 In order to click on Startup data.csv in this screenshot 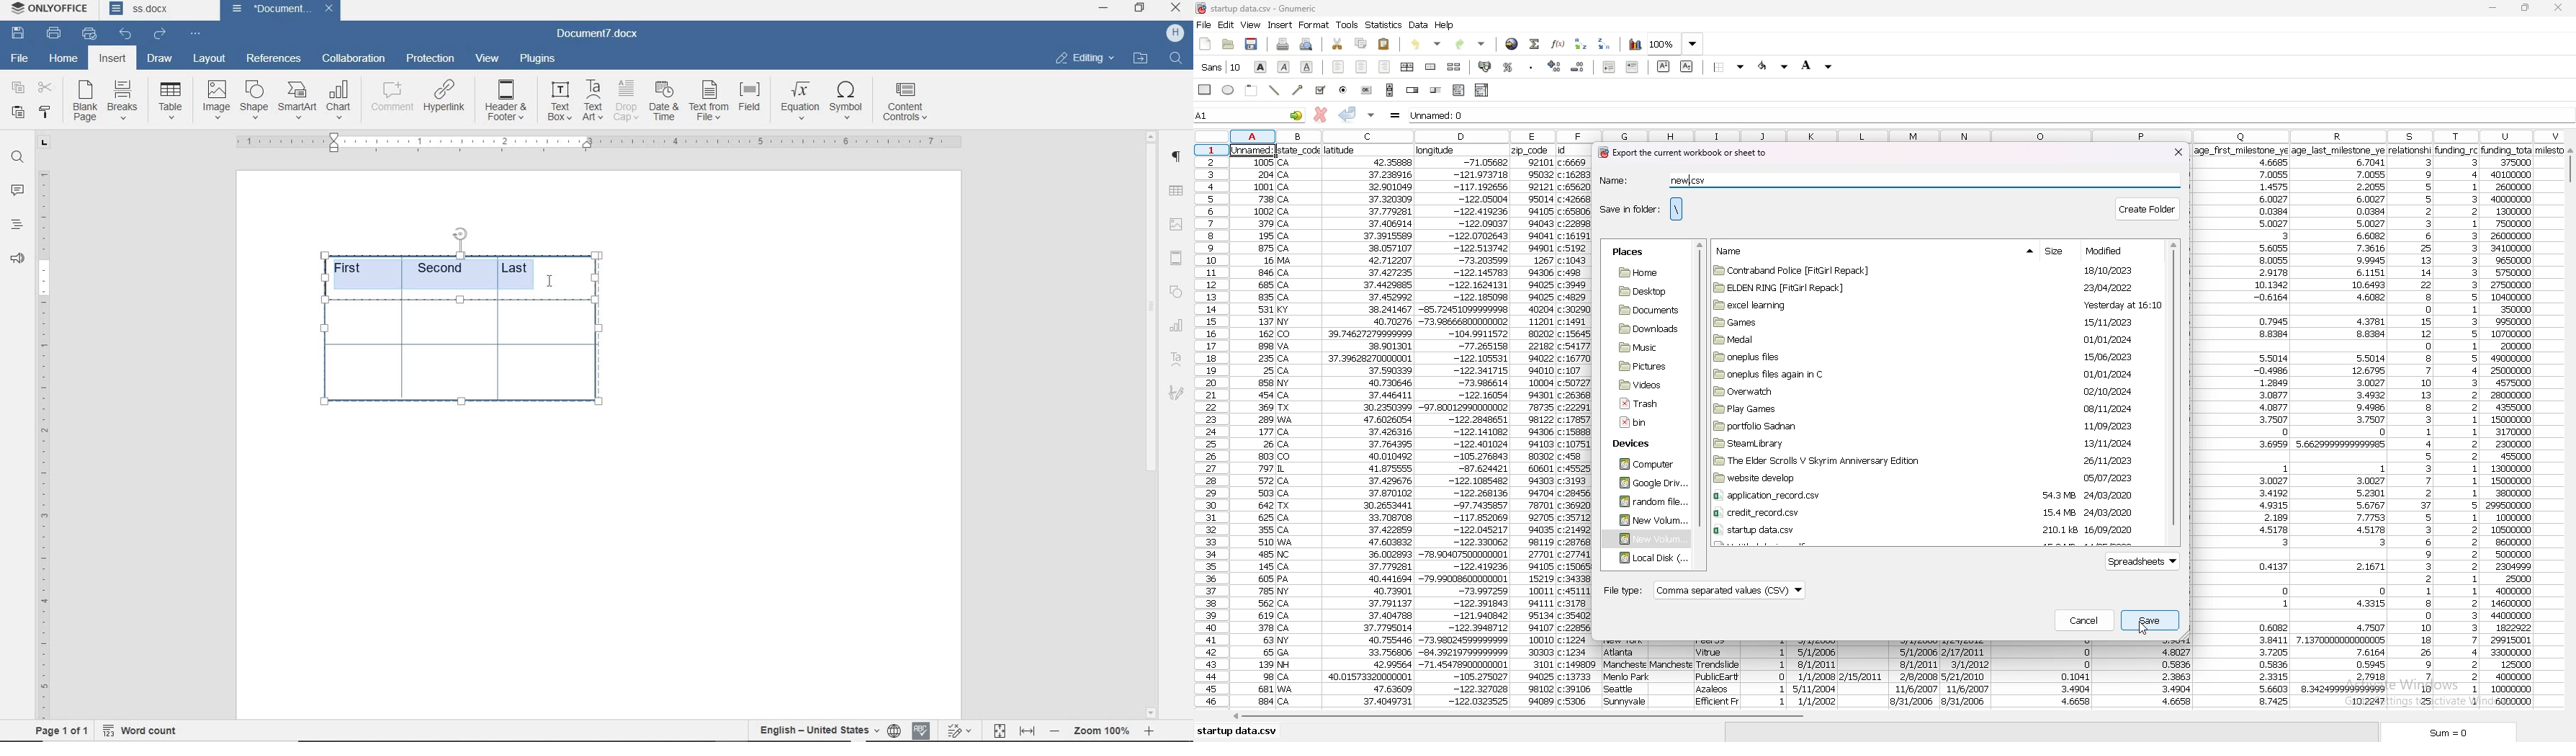, I will do `click(1239, 730)`.